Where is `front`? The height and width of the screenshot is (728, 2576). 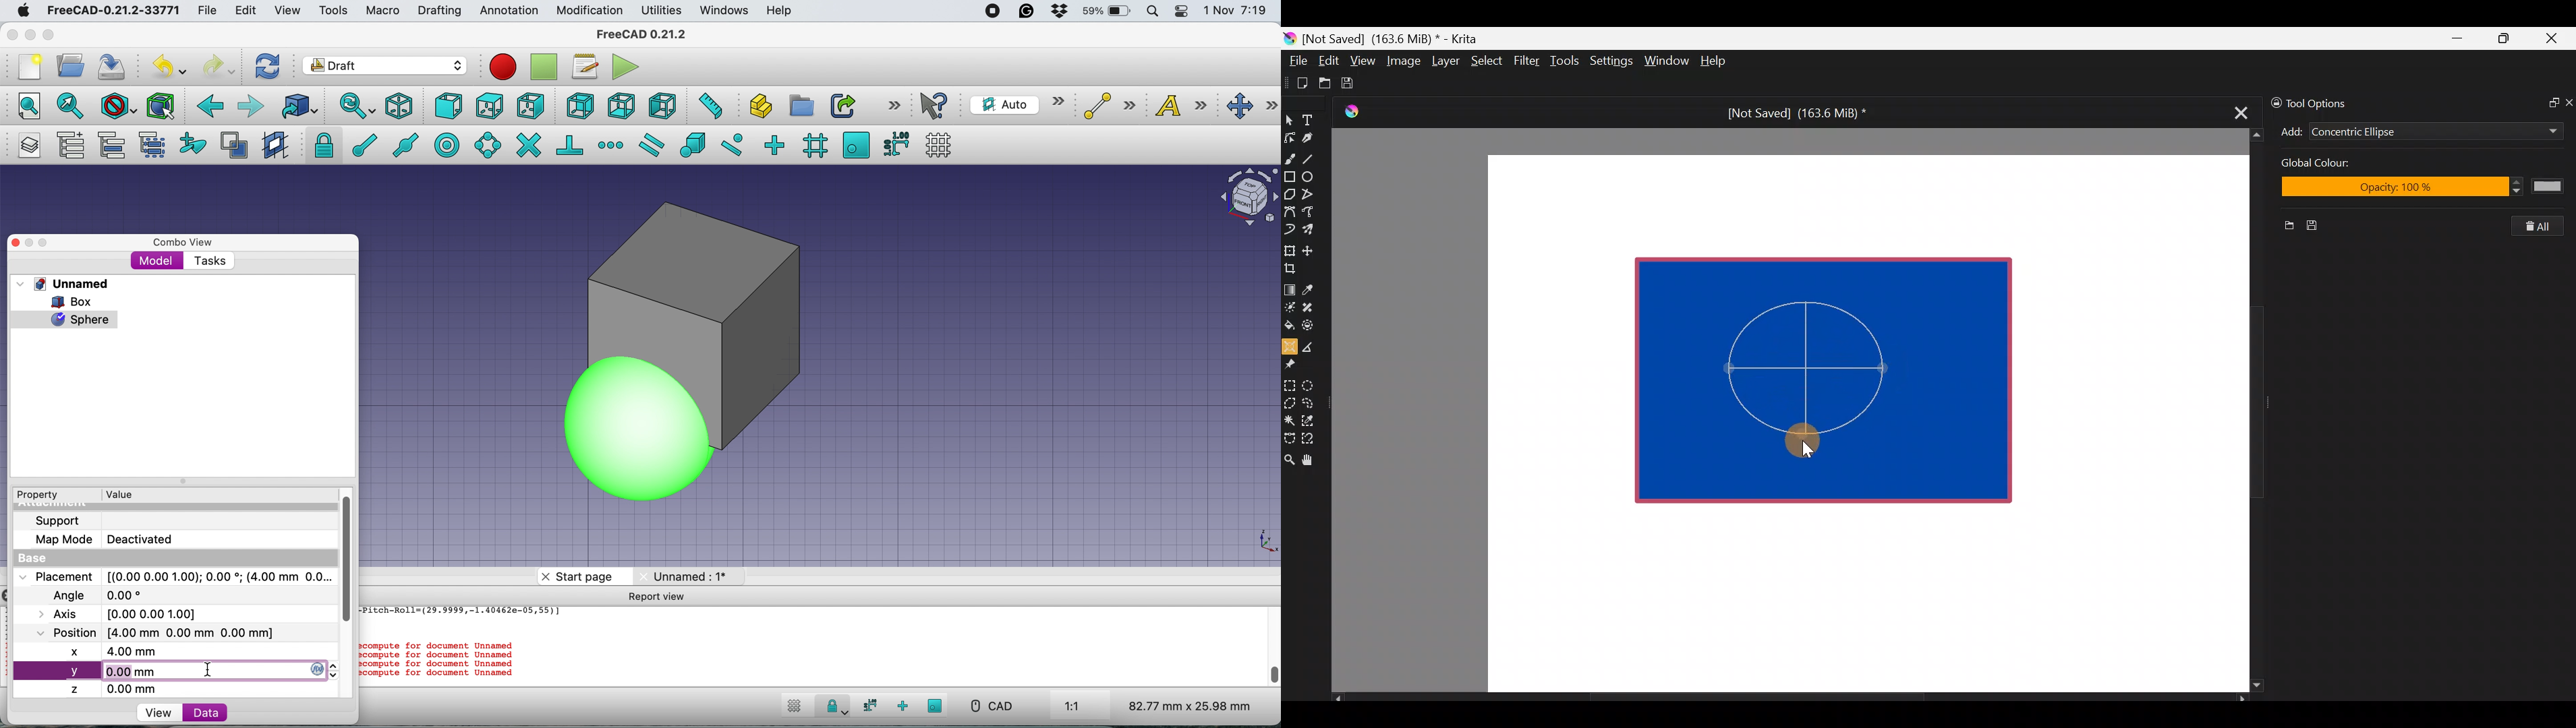 front is located at coordinates (450, 109).